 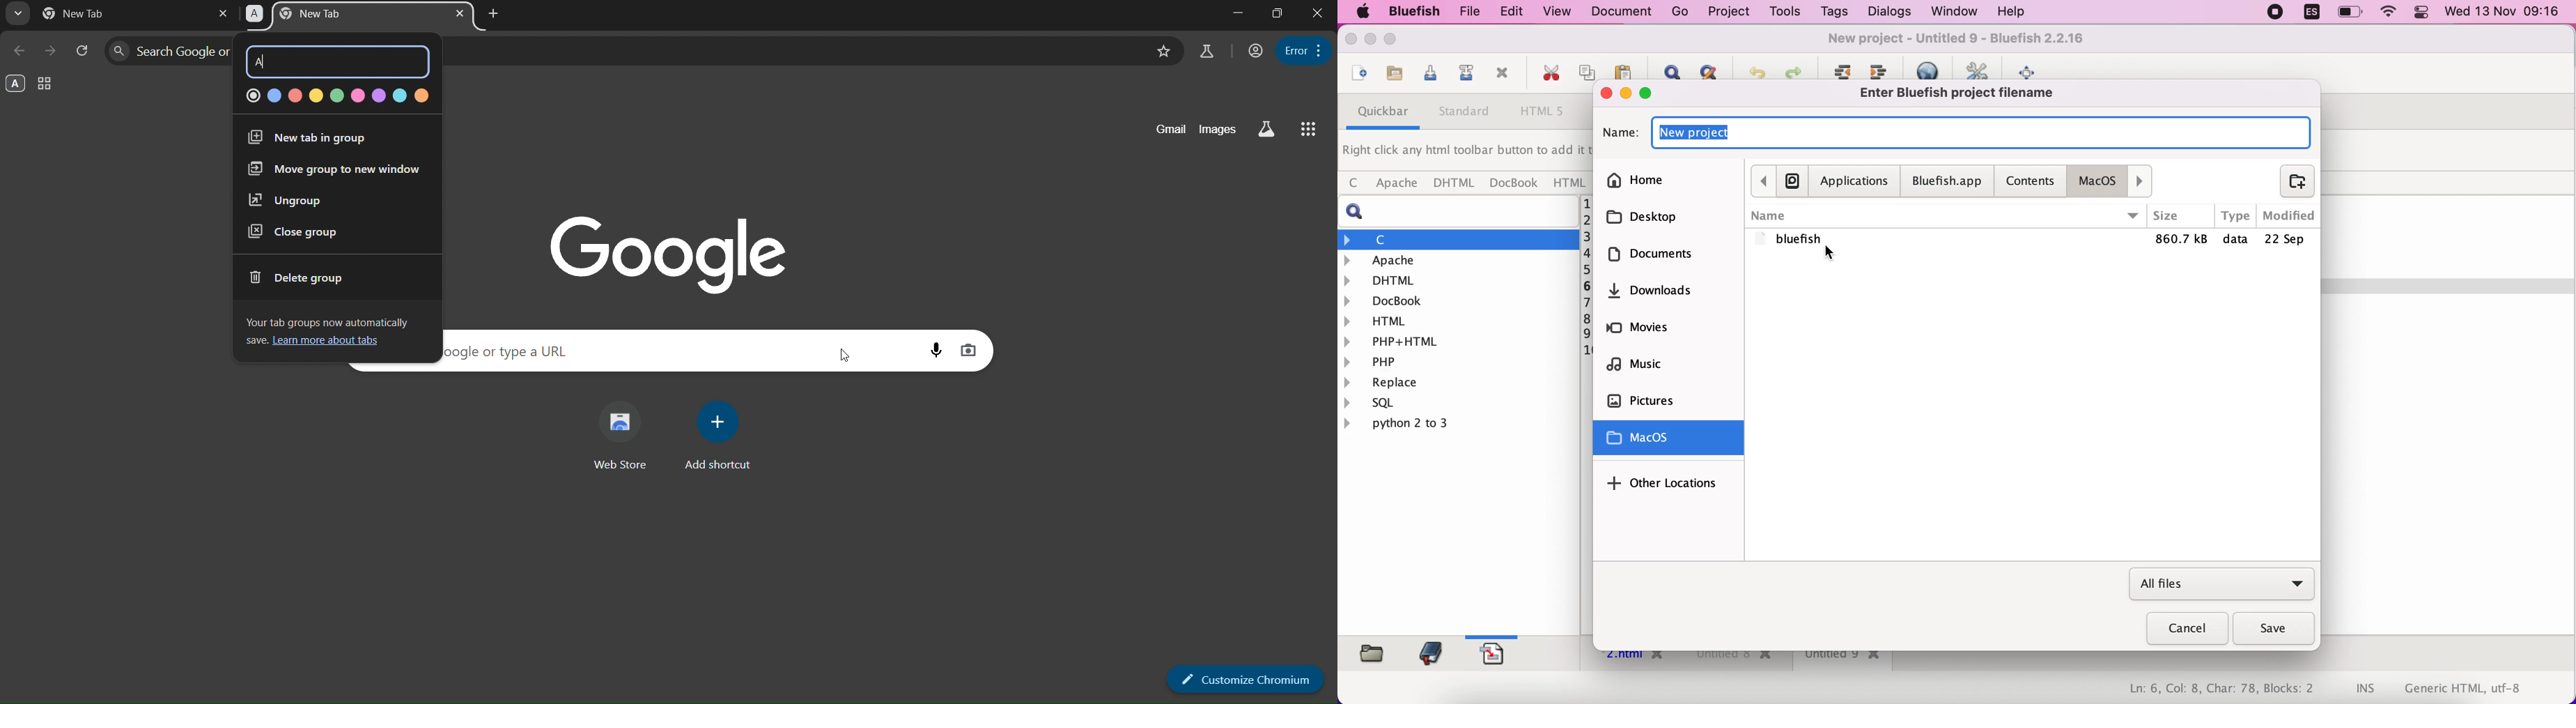 I want to click on voice search, so click(x=935, y=350).